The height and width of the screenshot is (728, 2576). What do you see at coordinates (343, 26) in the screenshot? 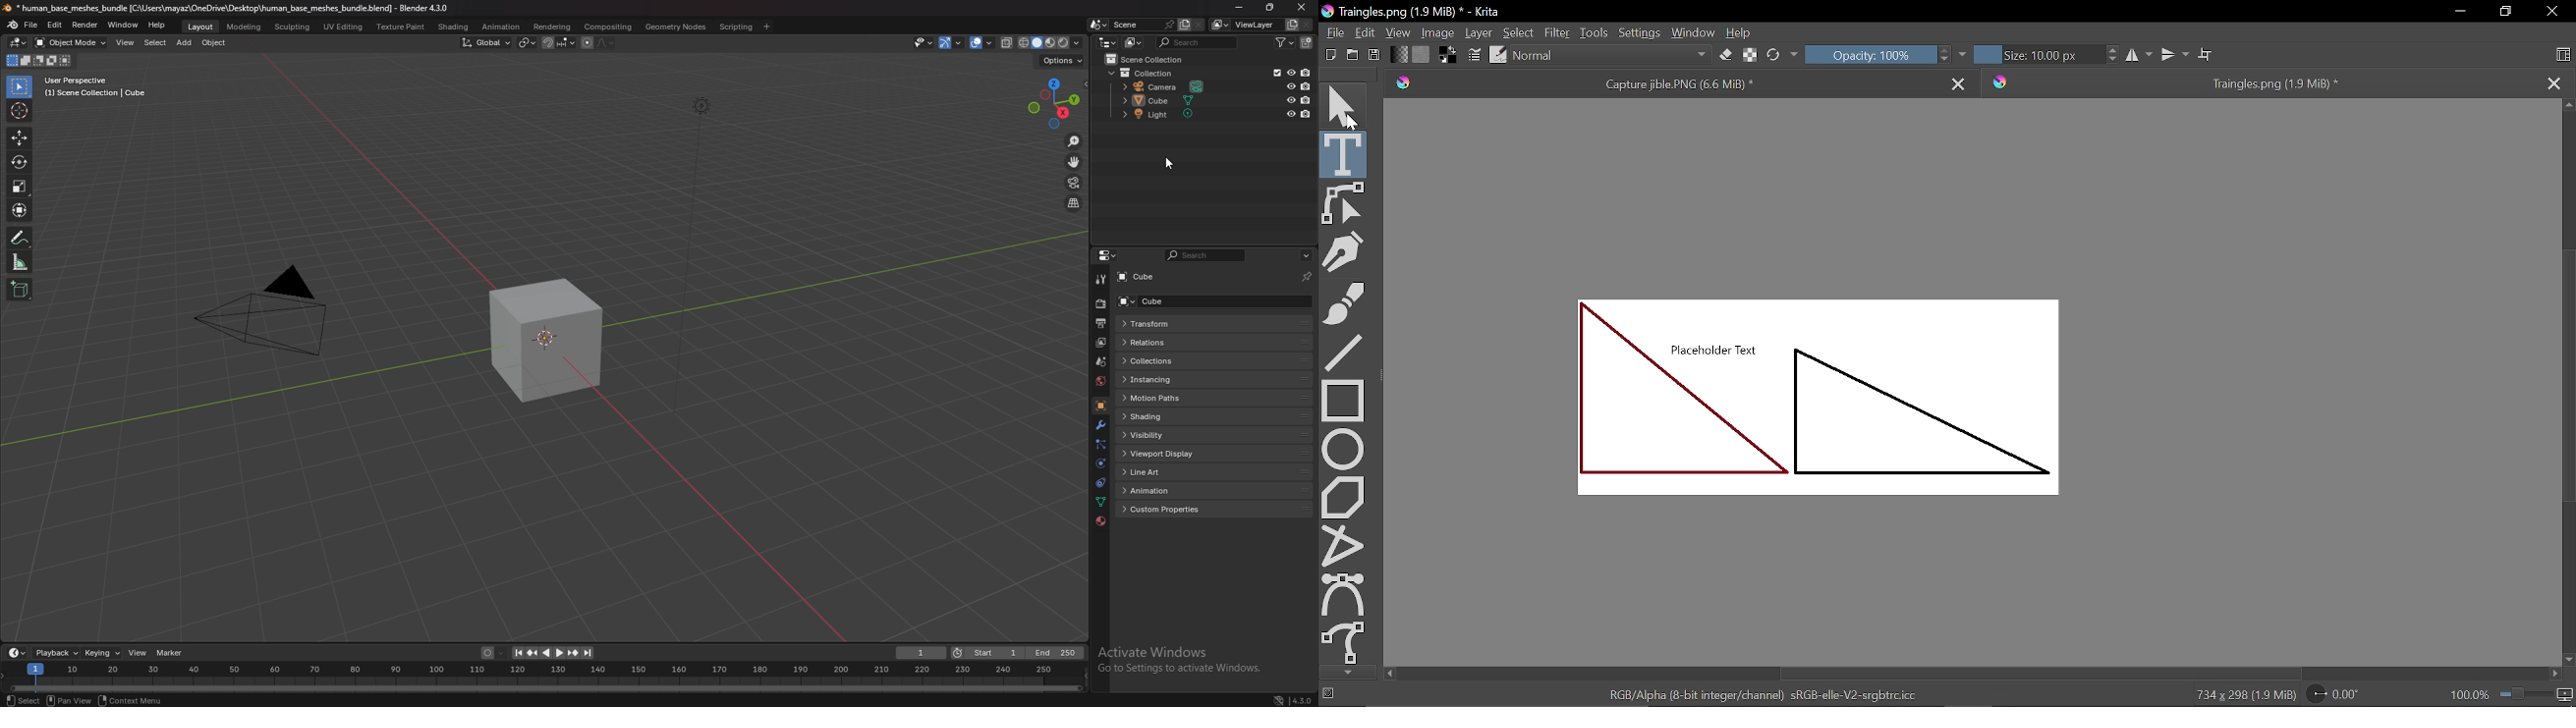
I see `uv editing` at bounding box center [343, 26].